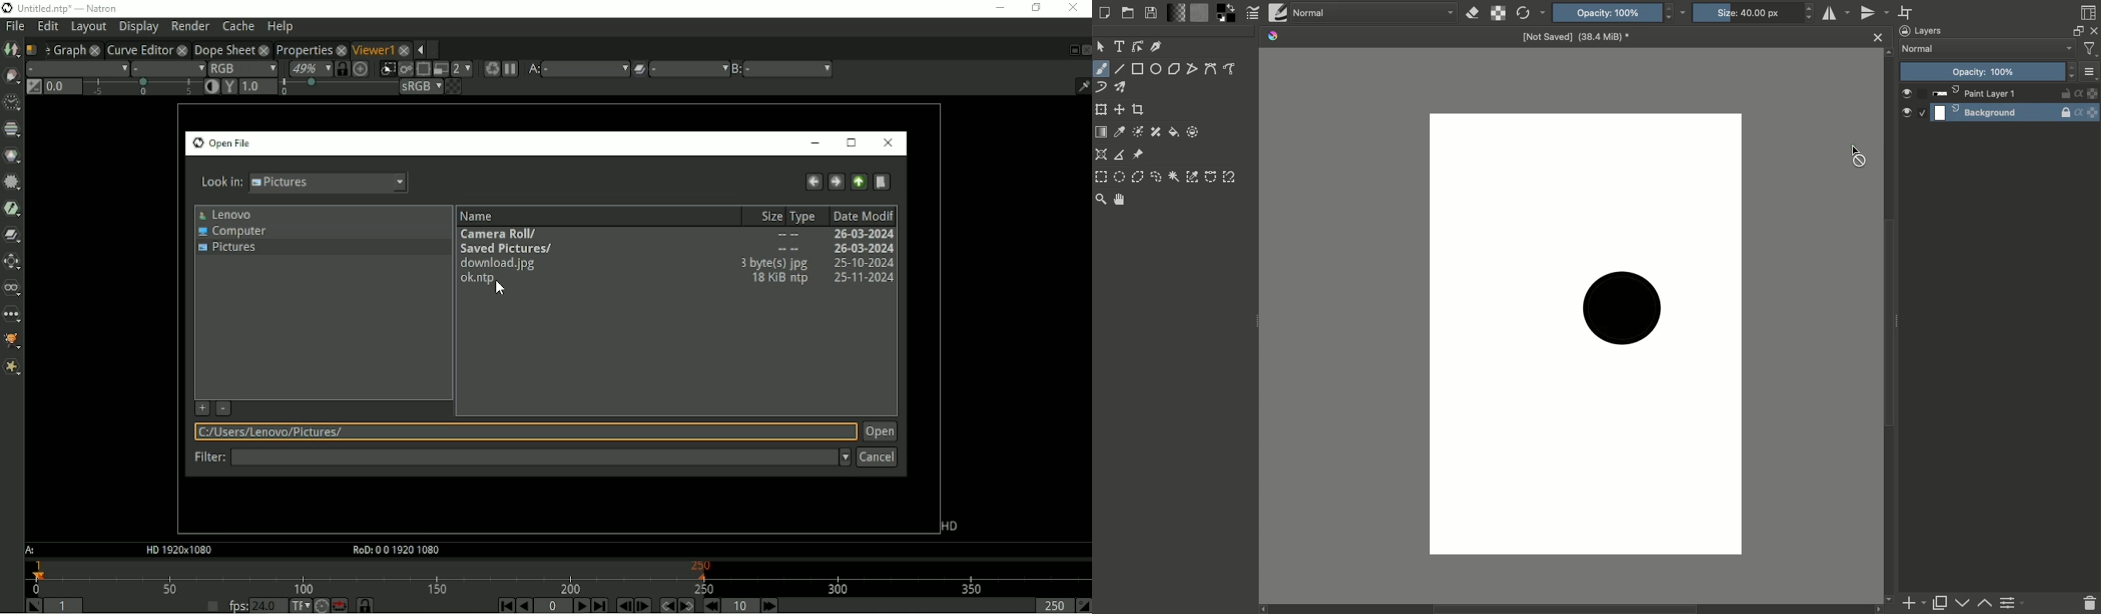  What do you see at coordinates (1175, 133) in the screenshot?
I see `Fill` at bounding box center [1175, 133].